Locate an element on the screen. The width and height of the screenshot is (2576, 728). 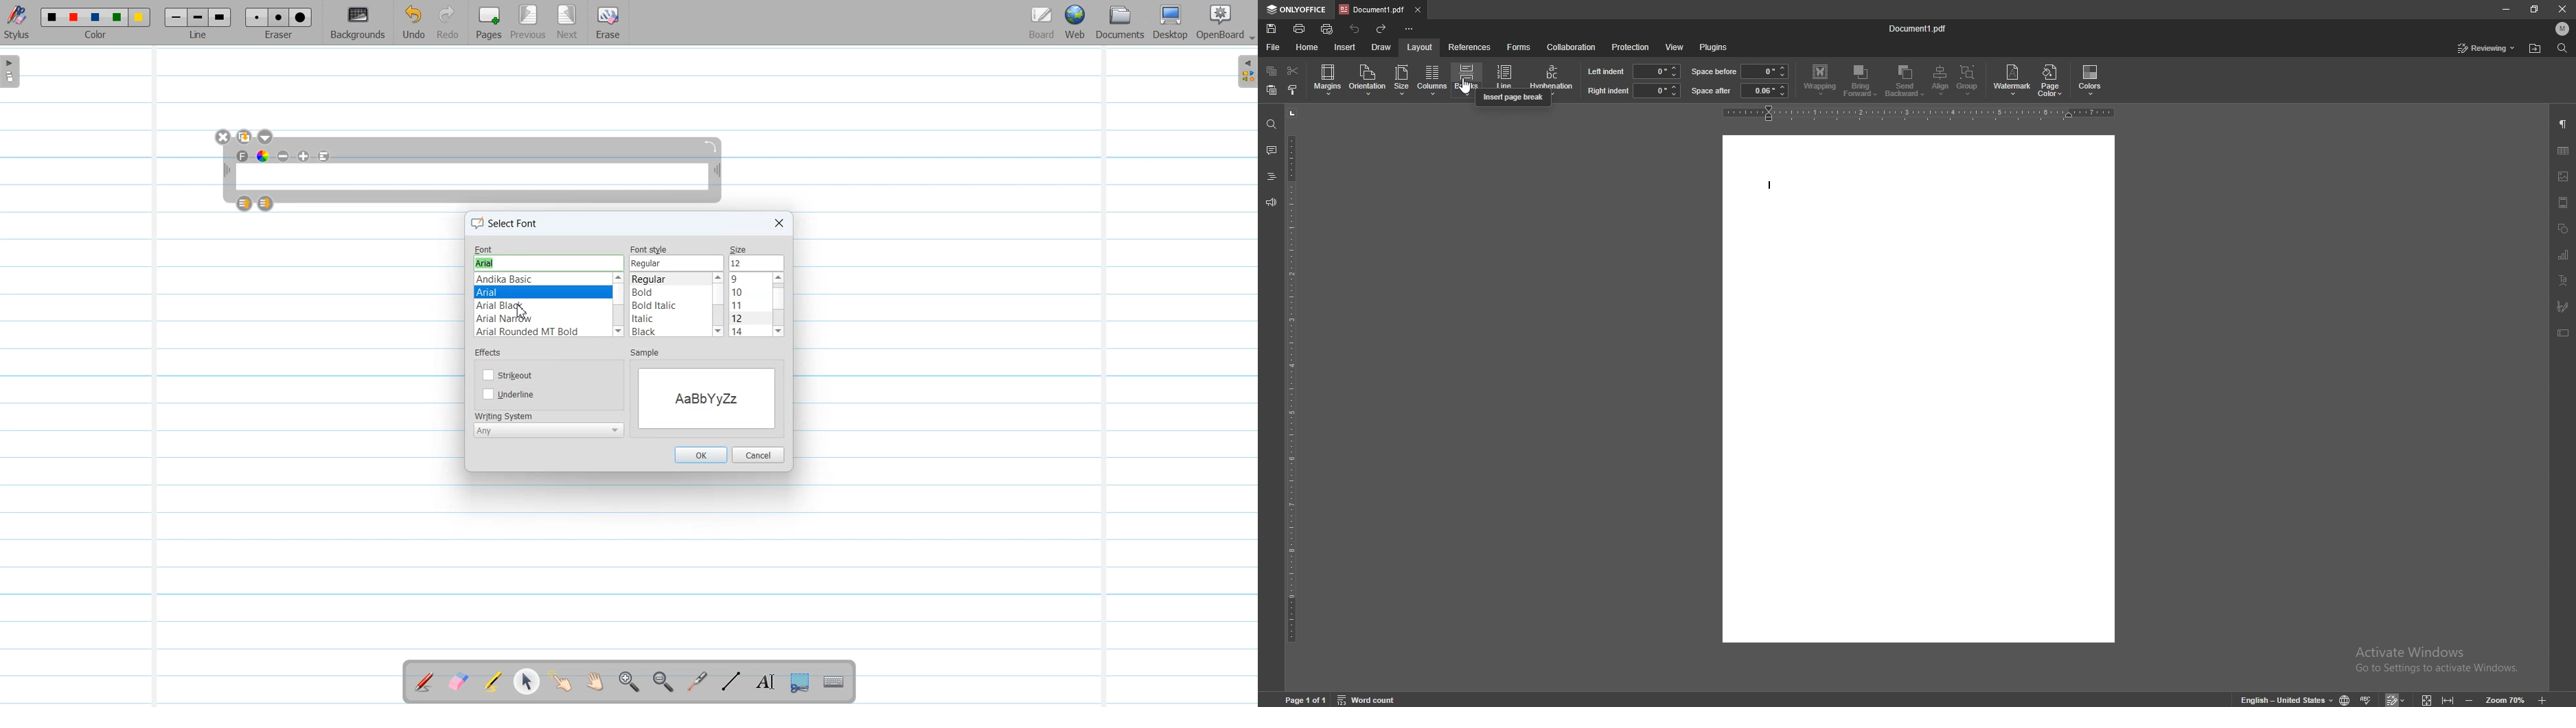
Scroll Page is located at coordinates (595, 683).